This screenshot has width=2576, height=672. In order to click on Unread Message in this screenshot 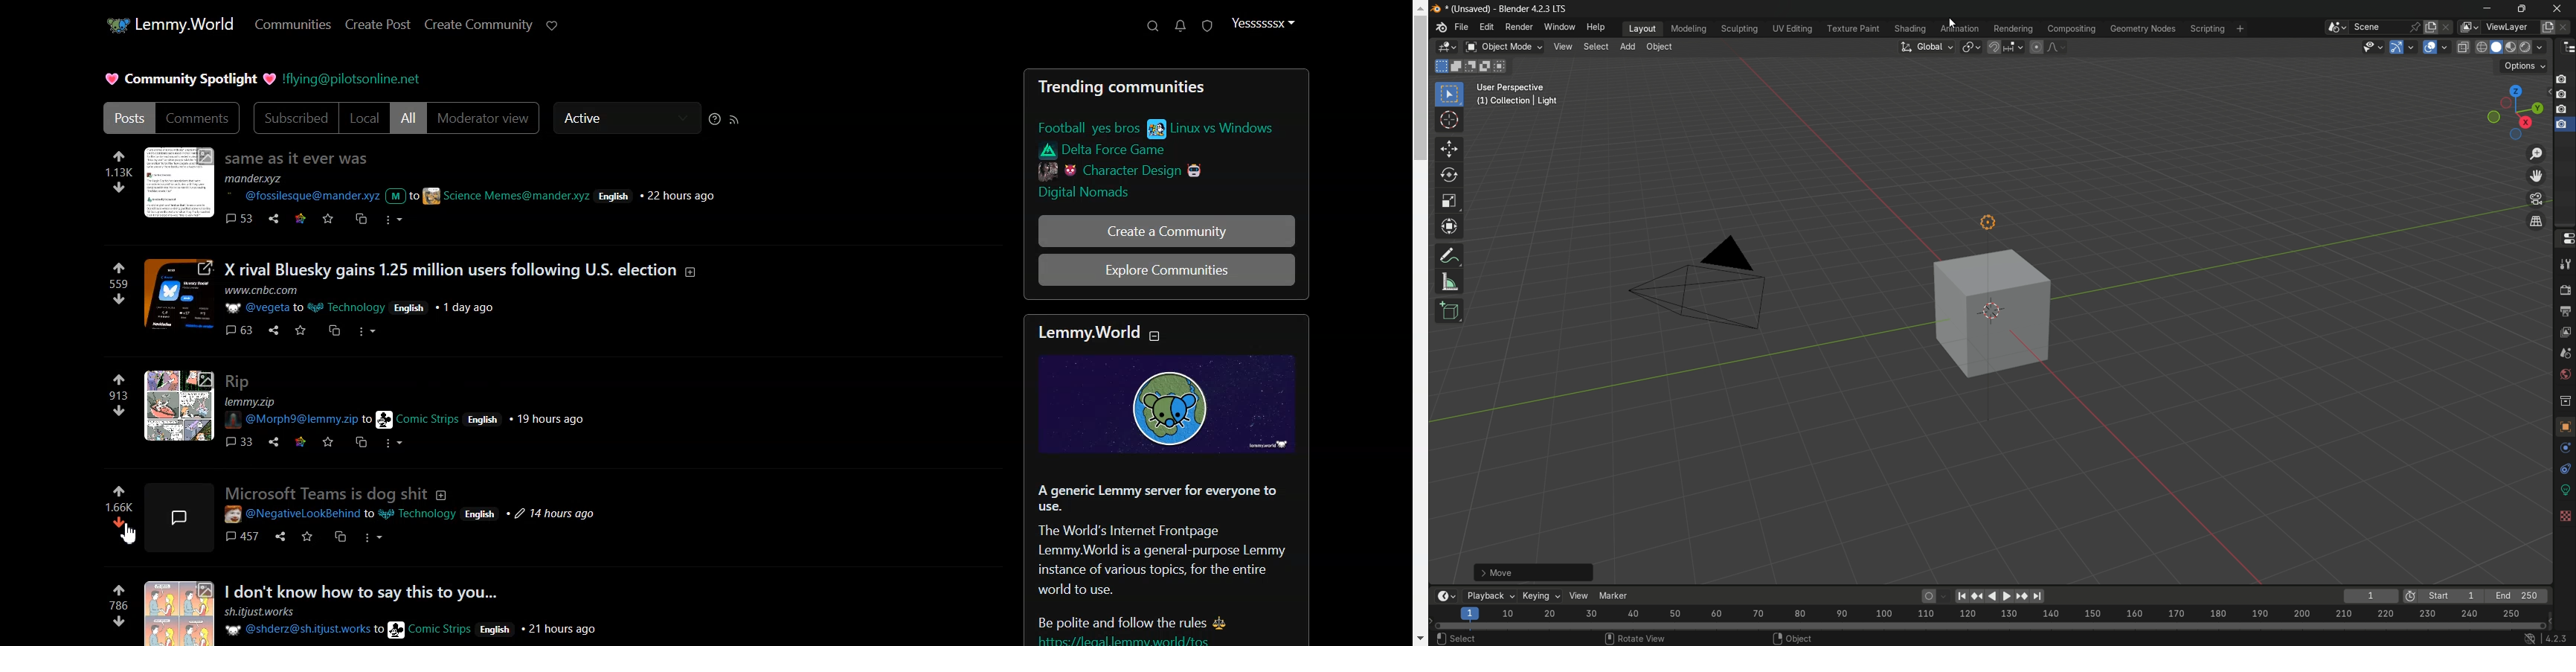, I will do `click(1181, 26)`.